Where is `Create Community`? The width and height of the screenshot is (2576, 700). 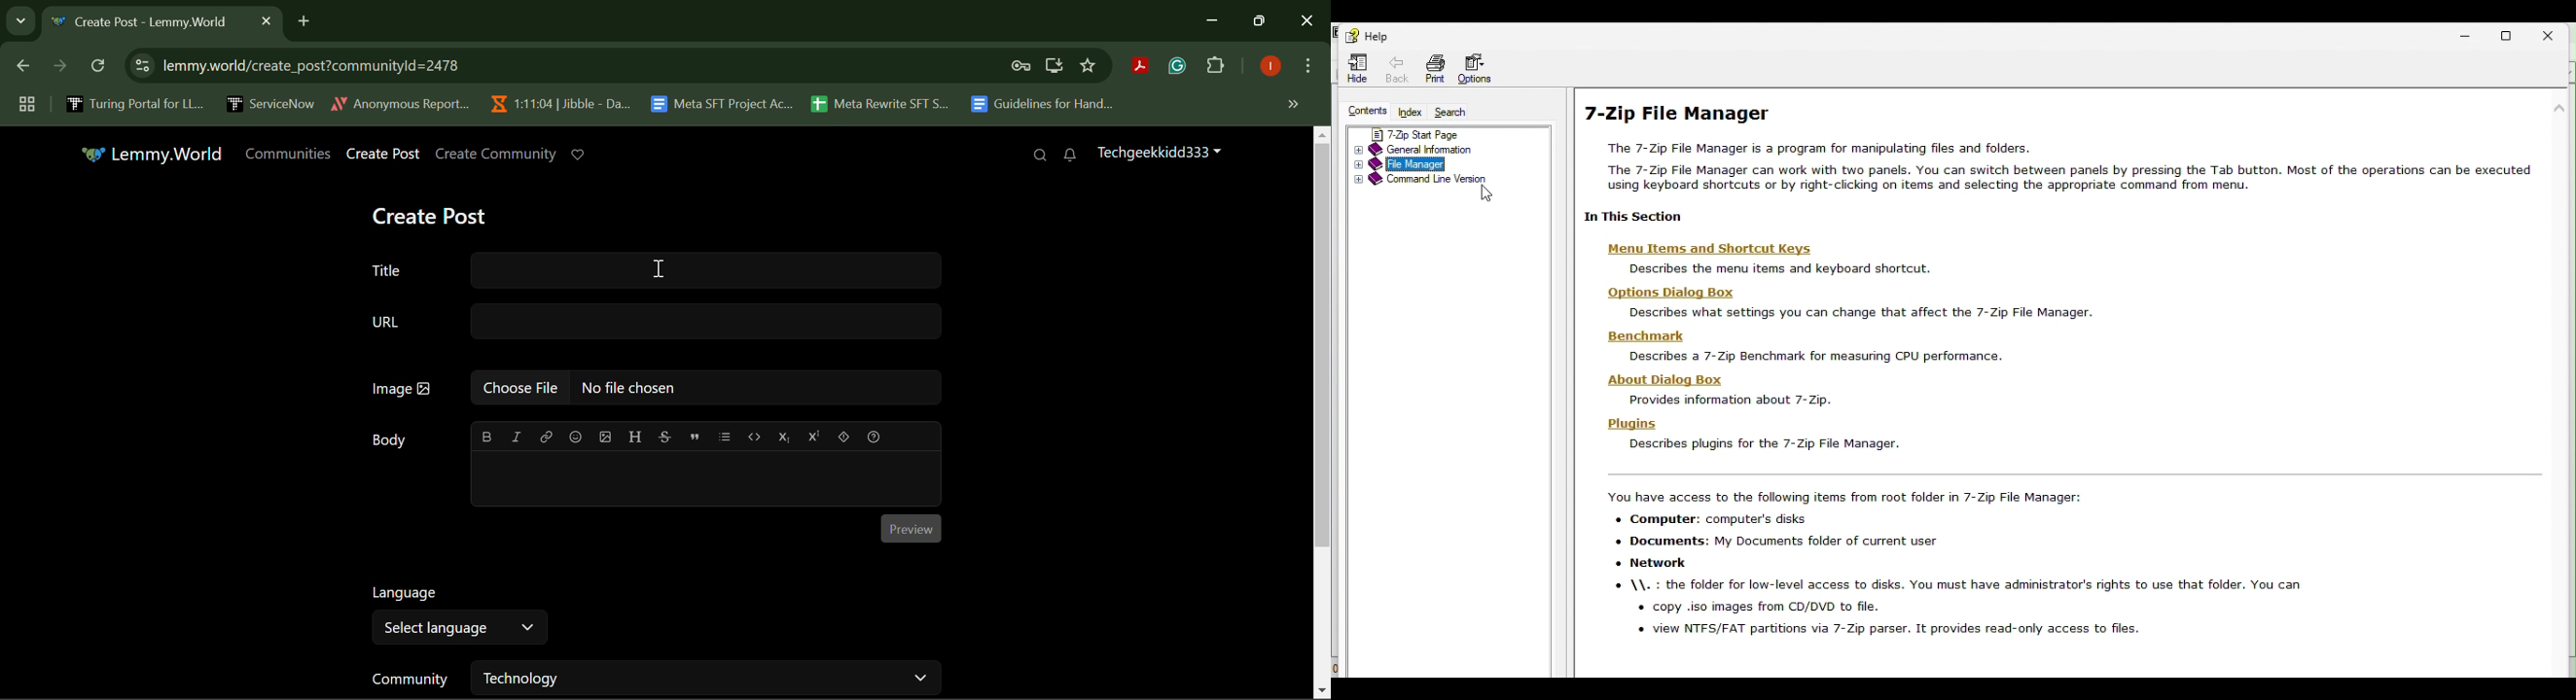 Create Community is located at coordinates (497, 155).